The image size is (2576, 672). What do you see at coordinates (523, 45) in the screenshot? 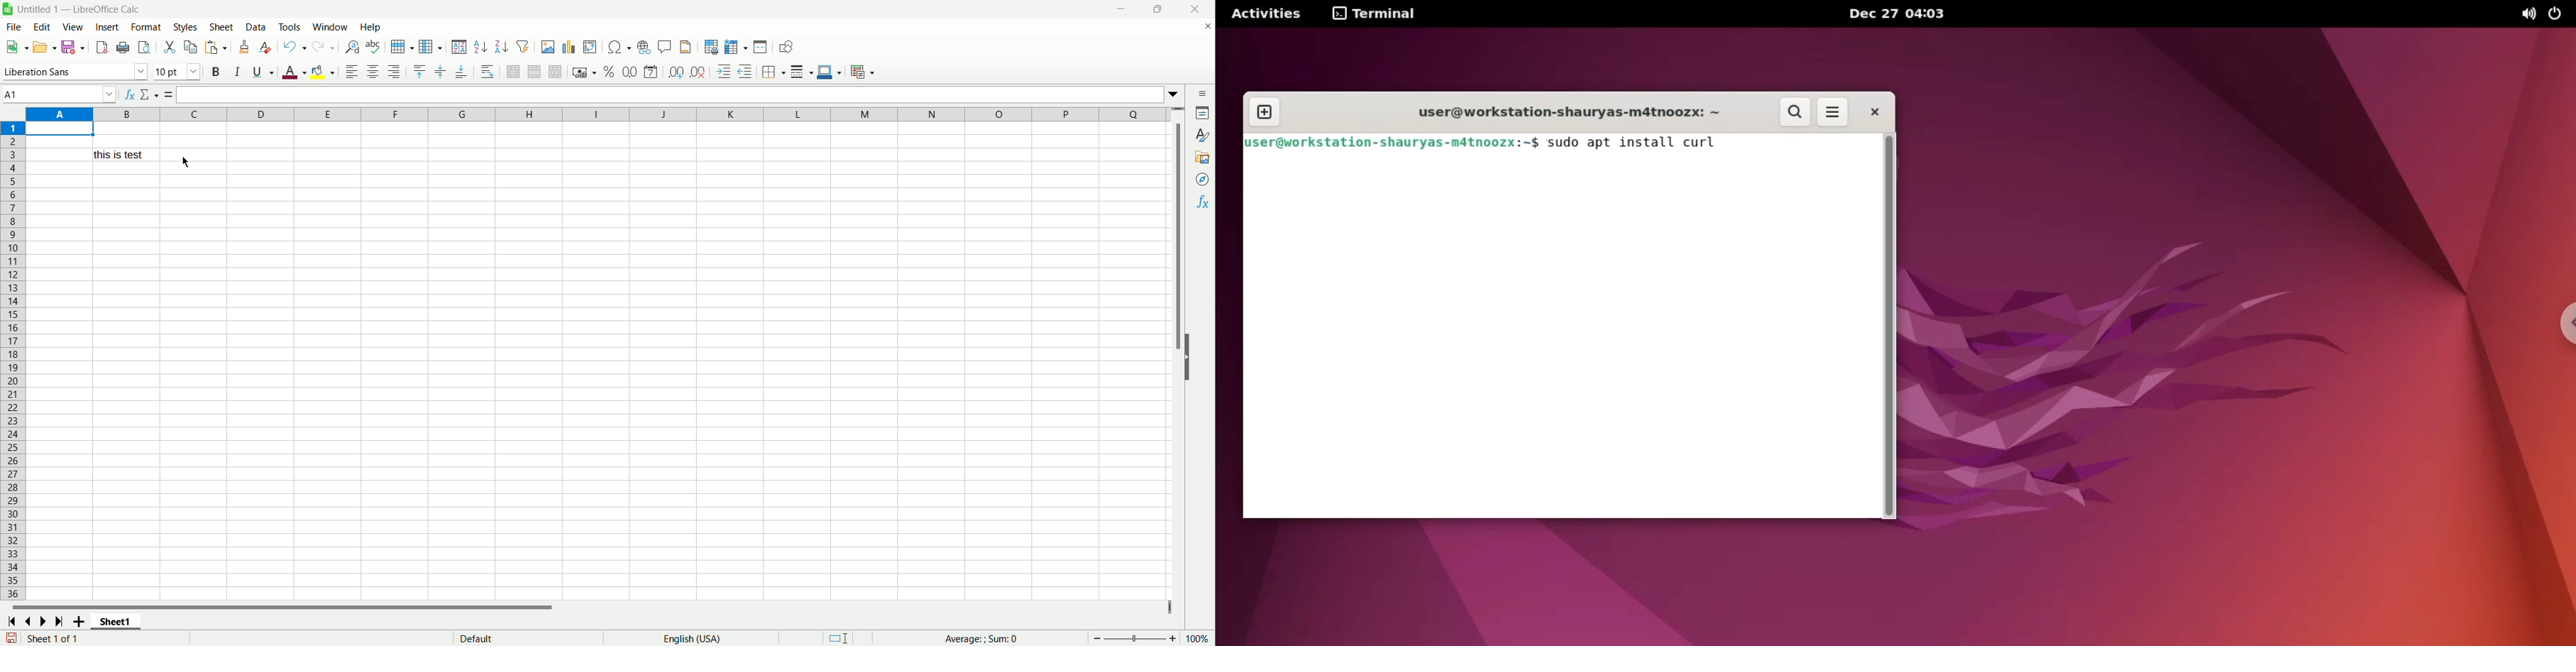
I see `auto filter` at bounding box center [523, 45].